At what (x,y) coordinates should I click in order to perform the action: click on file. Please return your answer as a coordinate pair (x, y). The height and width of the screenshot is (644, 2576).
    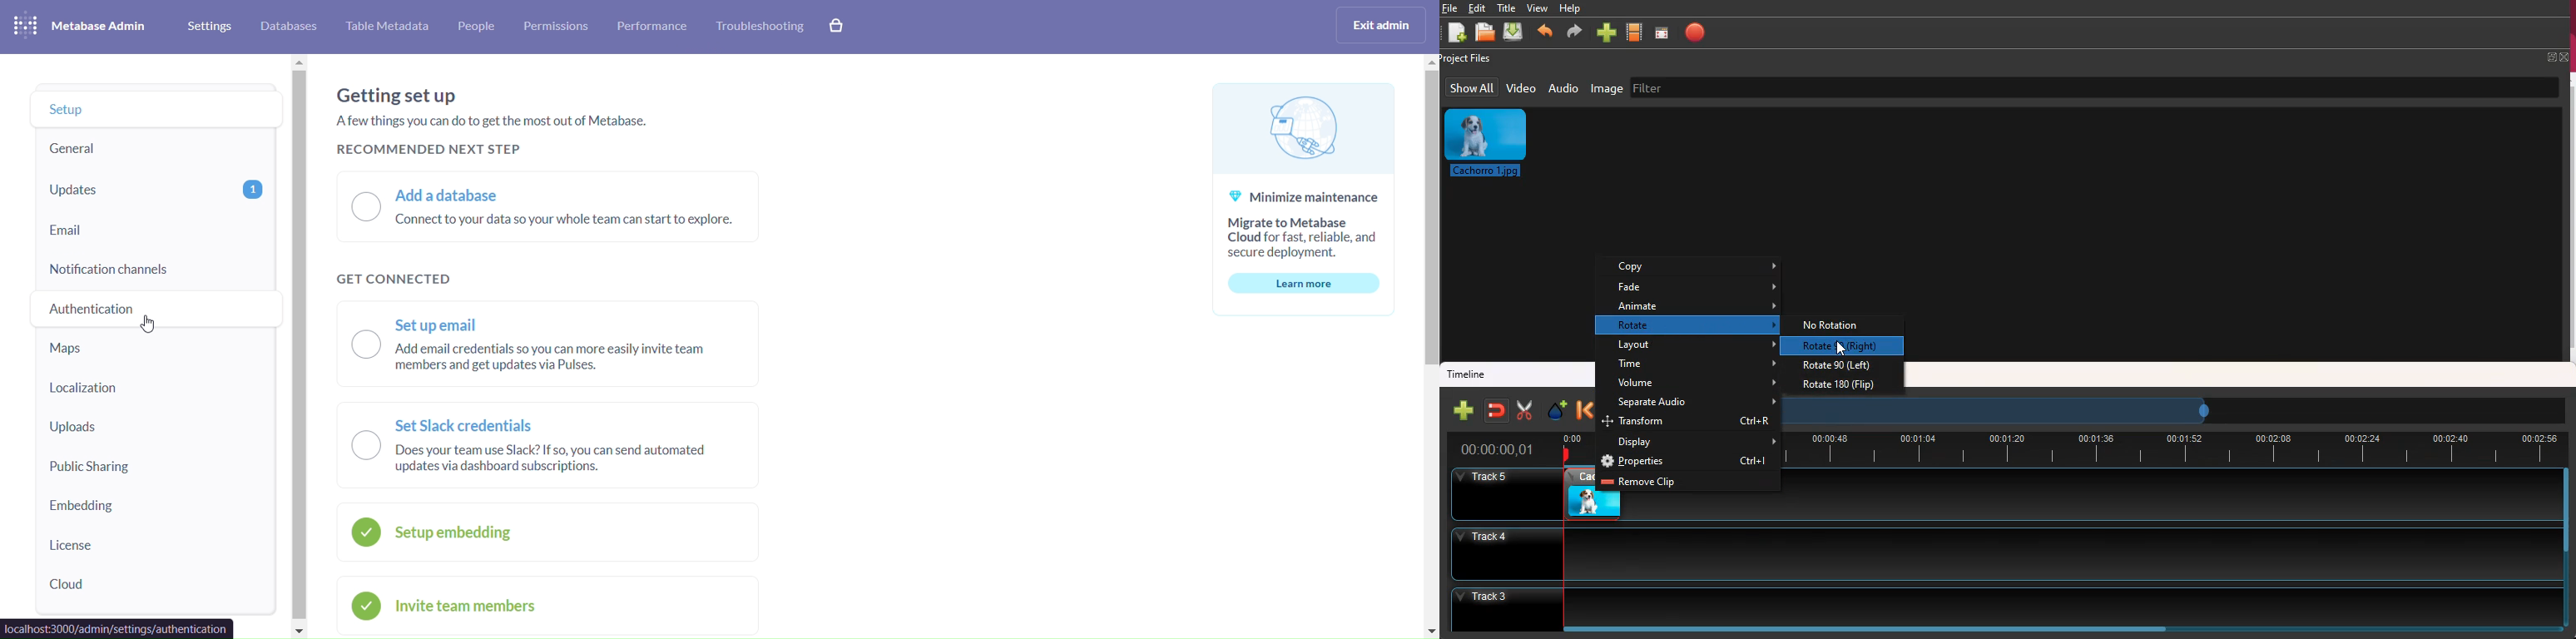
    Looking at the image, I should click on (1449, 9).